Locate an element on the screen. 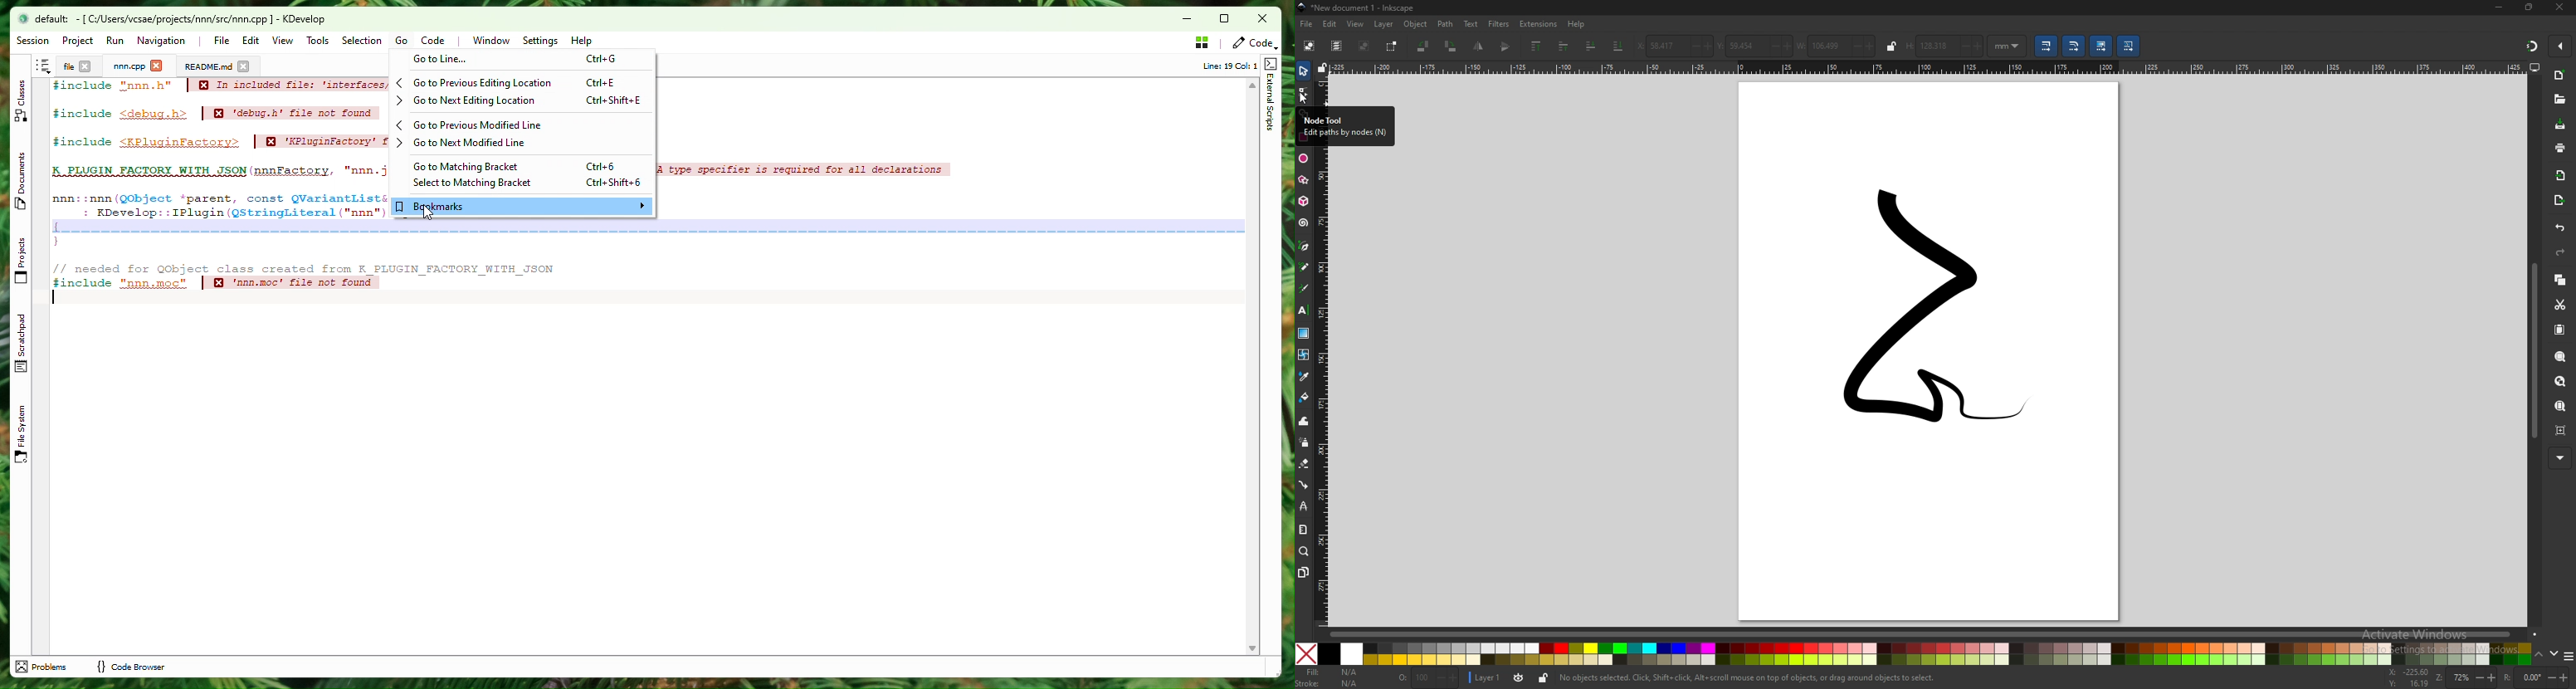 The height and width of the screenshot is (700, 2576). Window is located at coordinates (490, 41).